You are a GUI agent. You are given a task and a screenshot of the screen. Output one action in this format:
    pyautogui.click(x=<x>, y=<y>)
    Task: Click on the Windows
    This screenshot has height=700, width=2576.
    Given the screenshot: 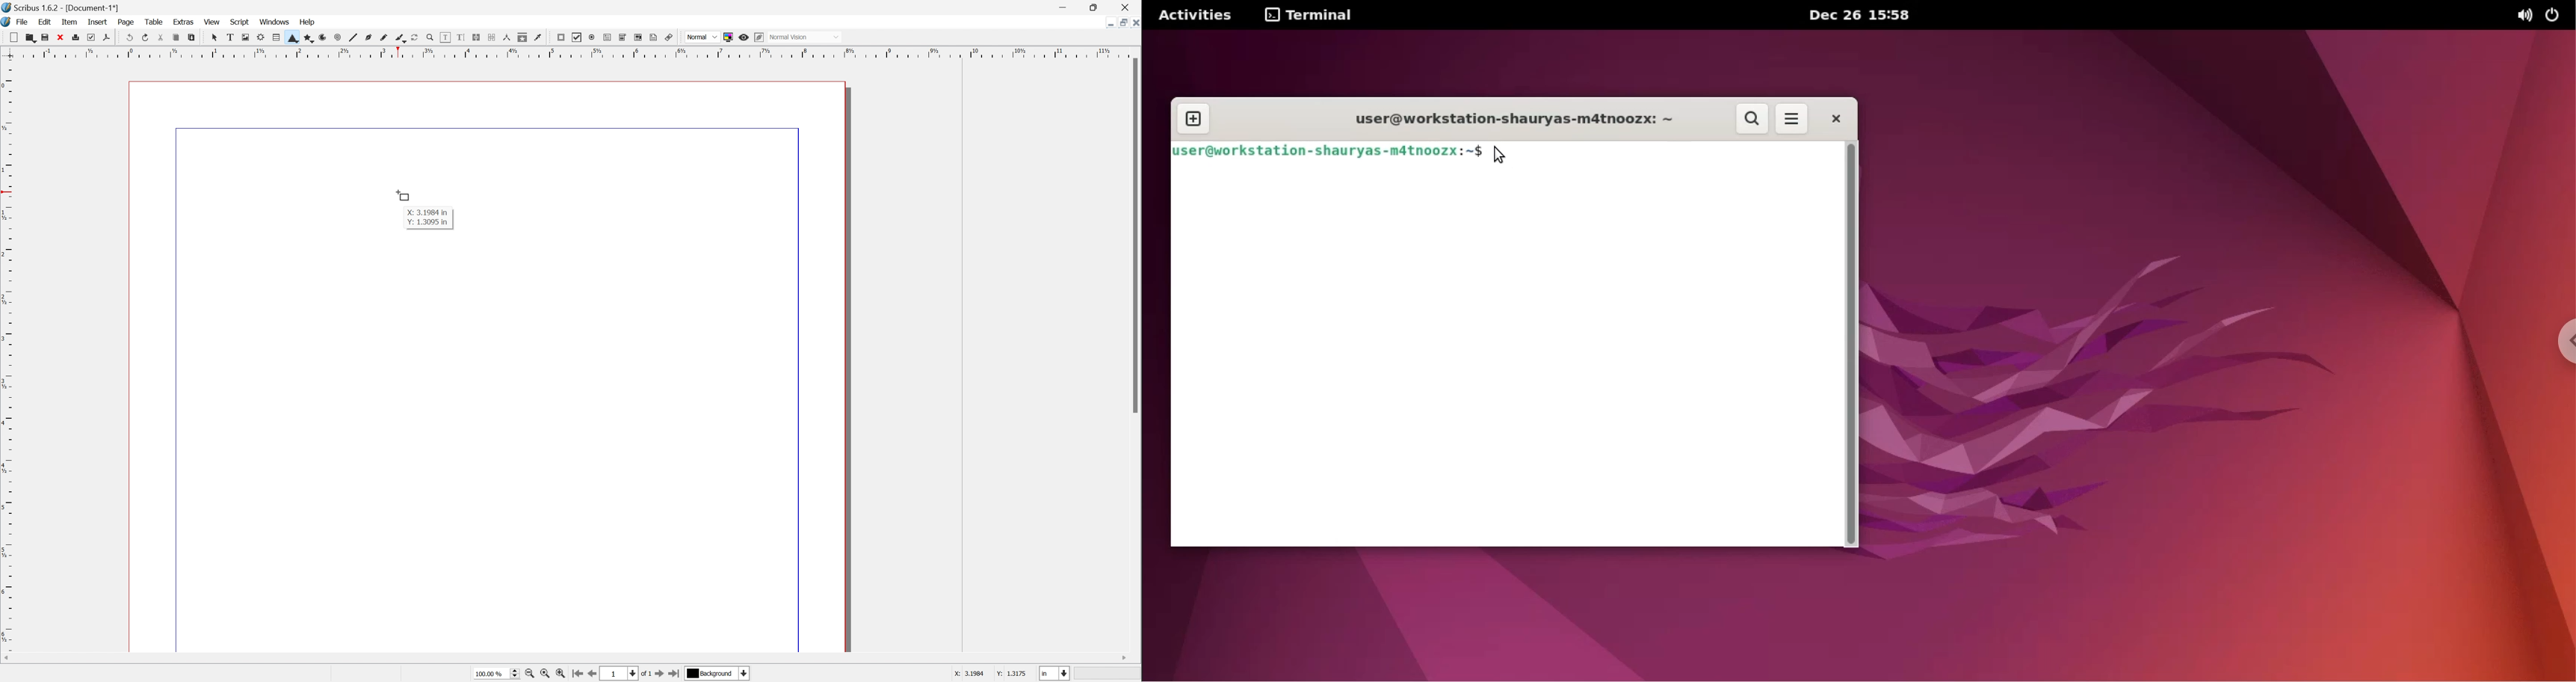 What is the action you would take?
    pyautogui.click(x=274, y=21)
    